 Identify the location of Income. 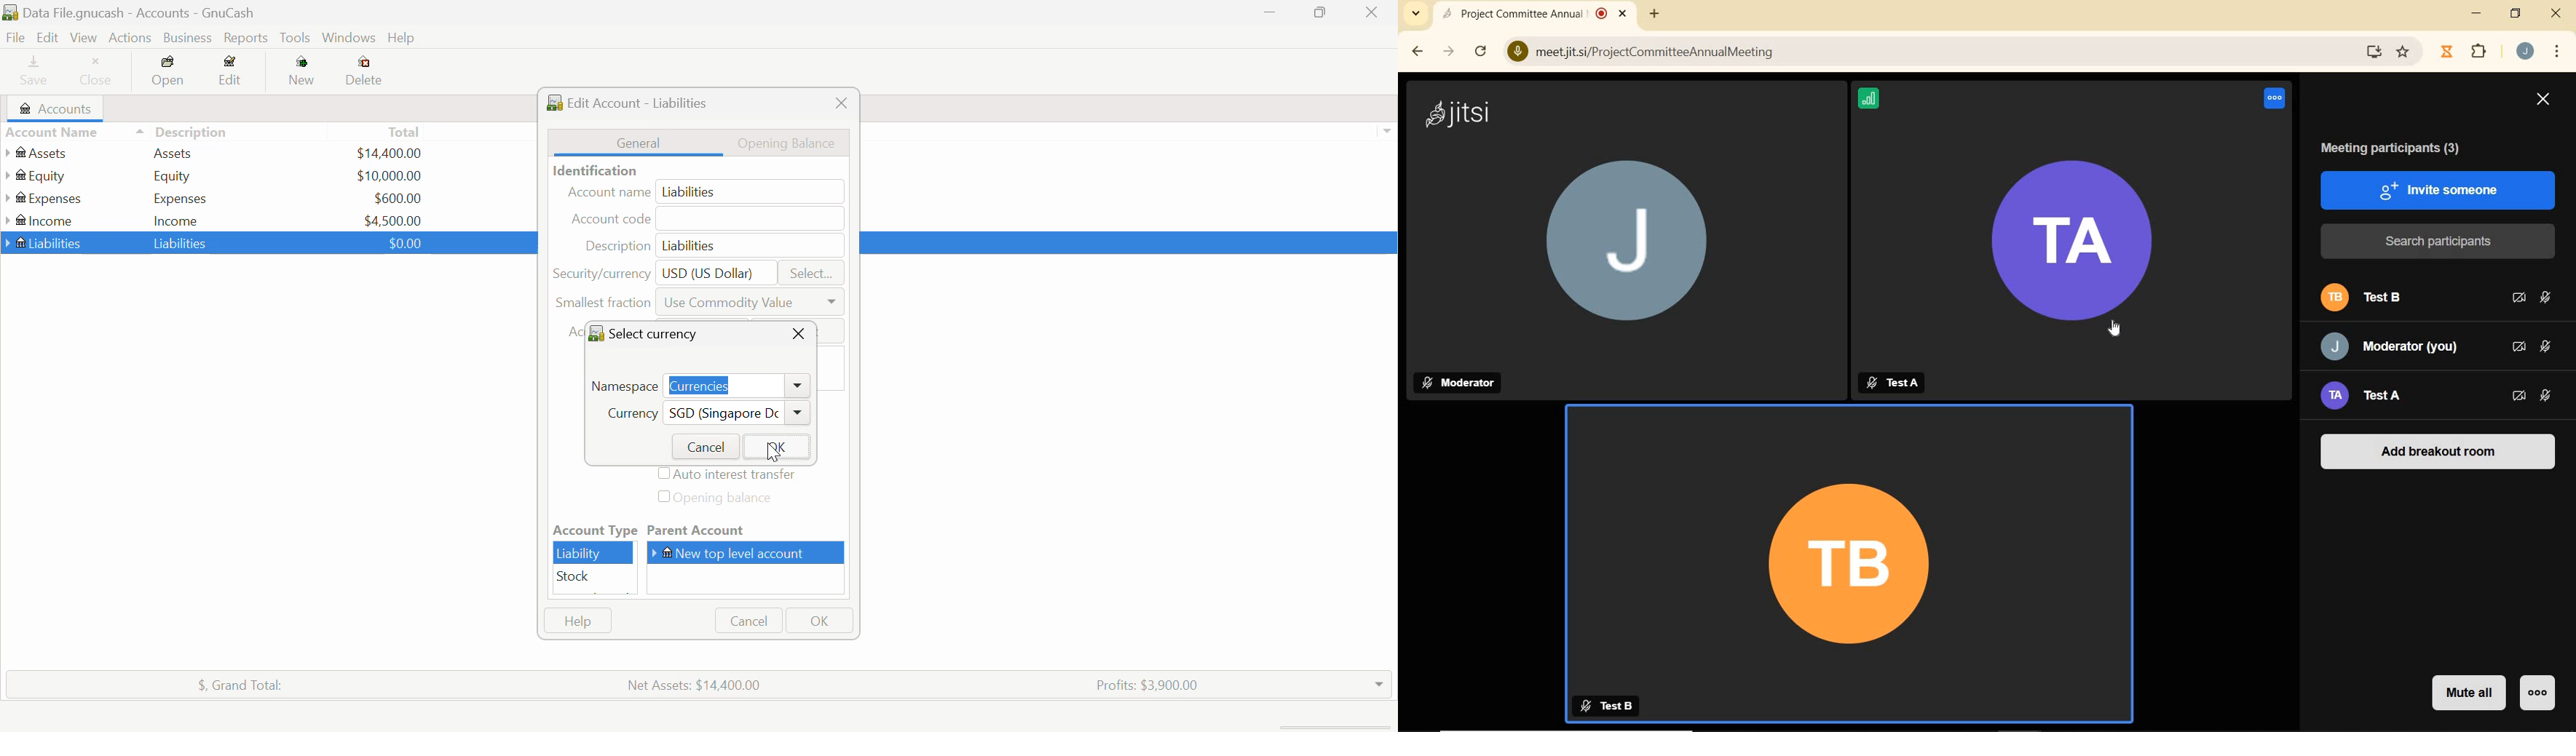
(176, 220).